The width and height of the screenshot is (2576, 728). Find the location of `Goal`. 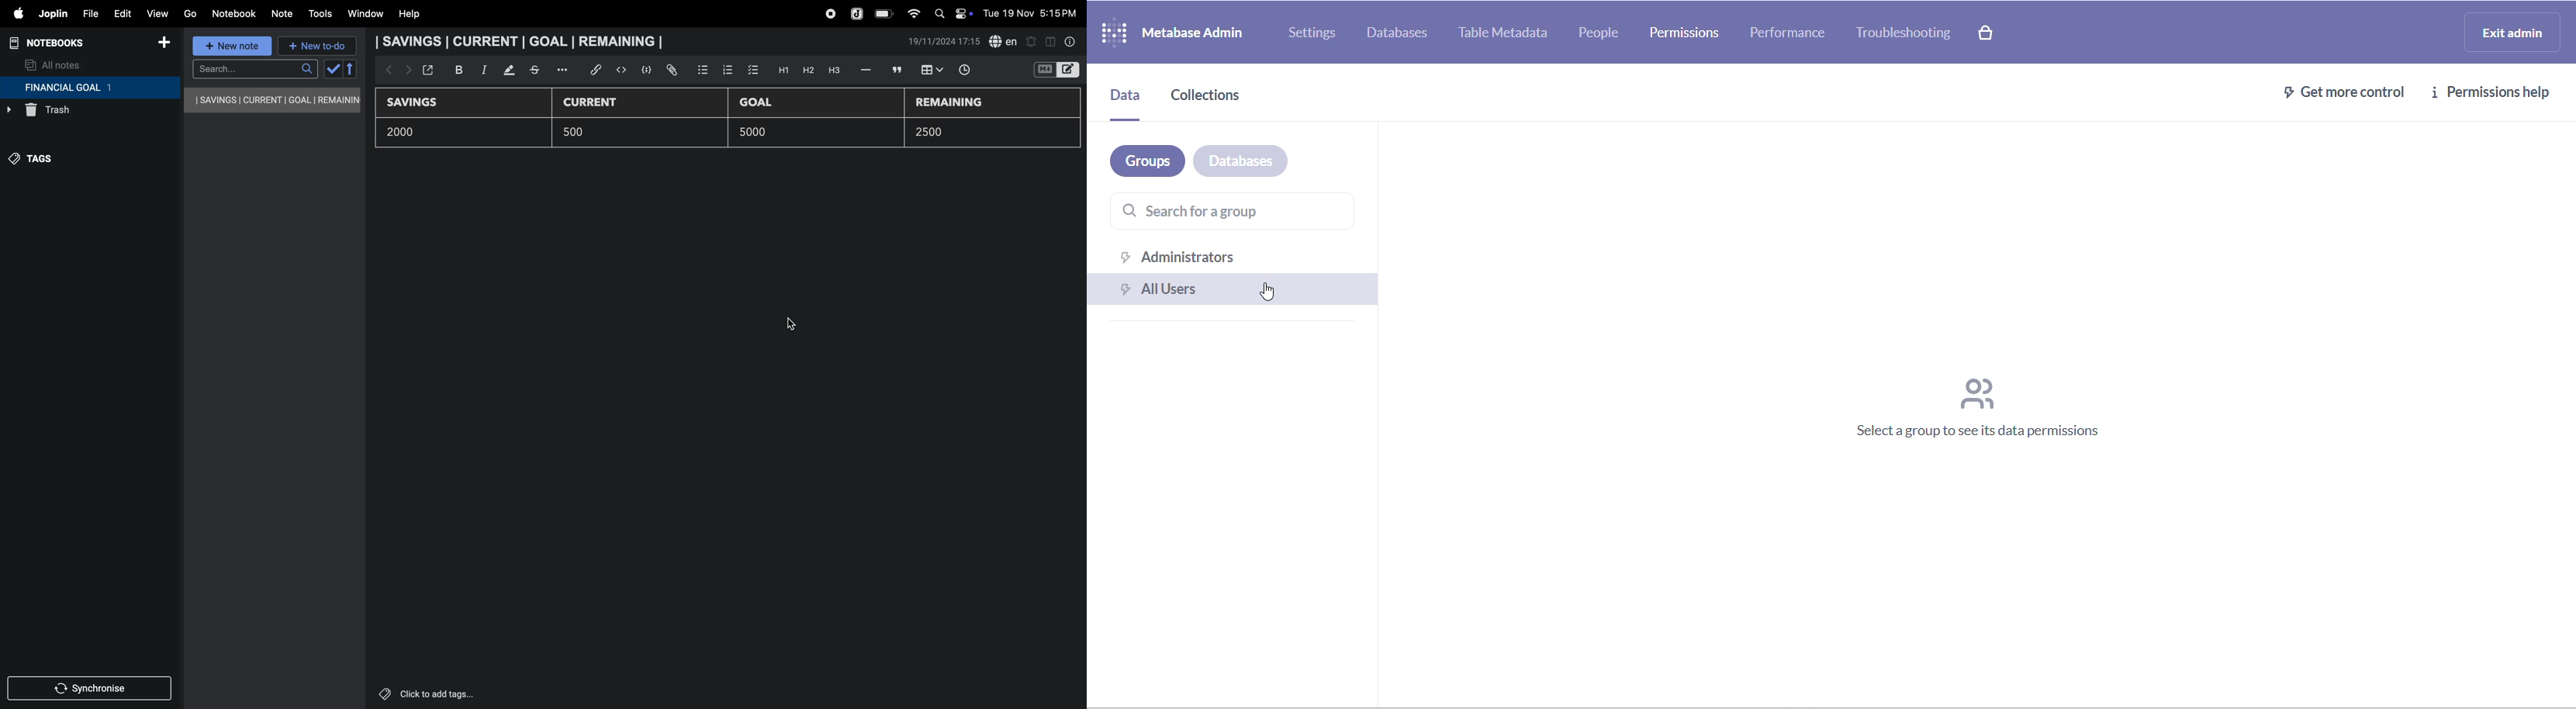

Goal is located at coordinates (763, 103).